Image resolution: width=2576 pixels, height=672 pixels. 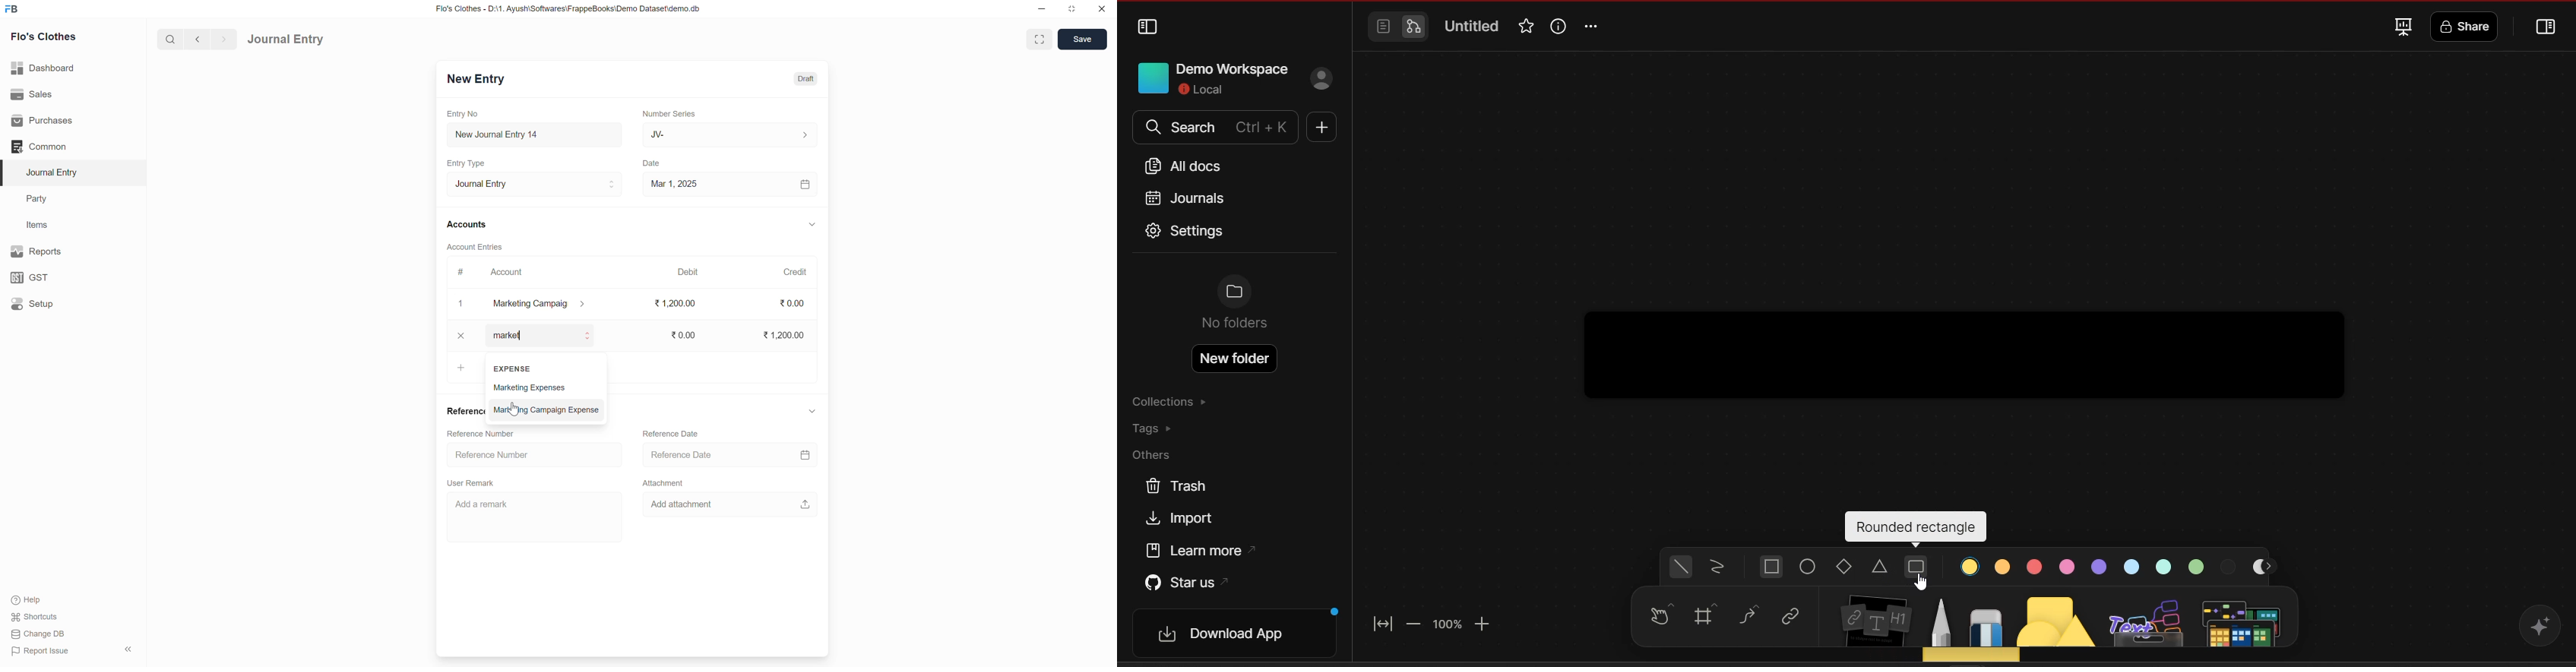 What do you see at coordinates (684, 456) in the screenshot?
I see `Reference Date` at bounding box center [684, 456].